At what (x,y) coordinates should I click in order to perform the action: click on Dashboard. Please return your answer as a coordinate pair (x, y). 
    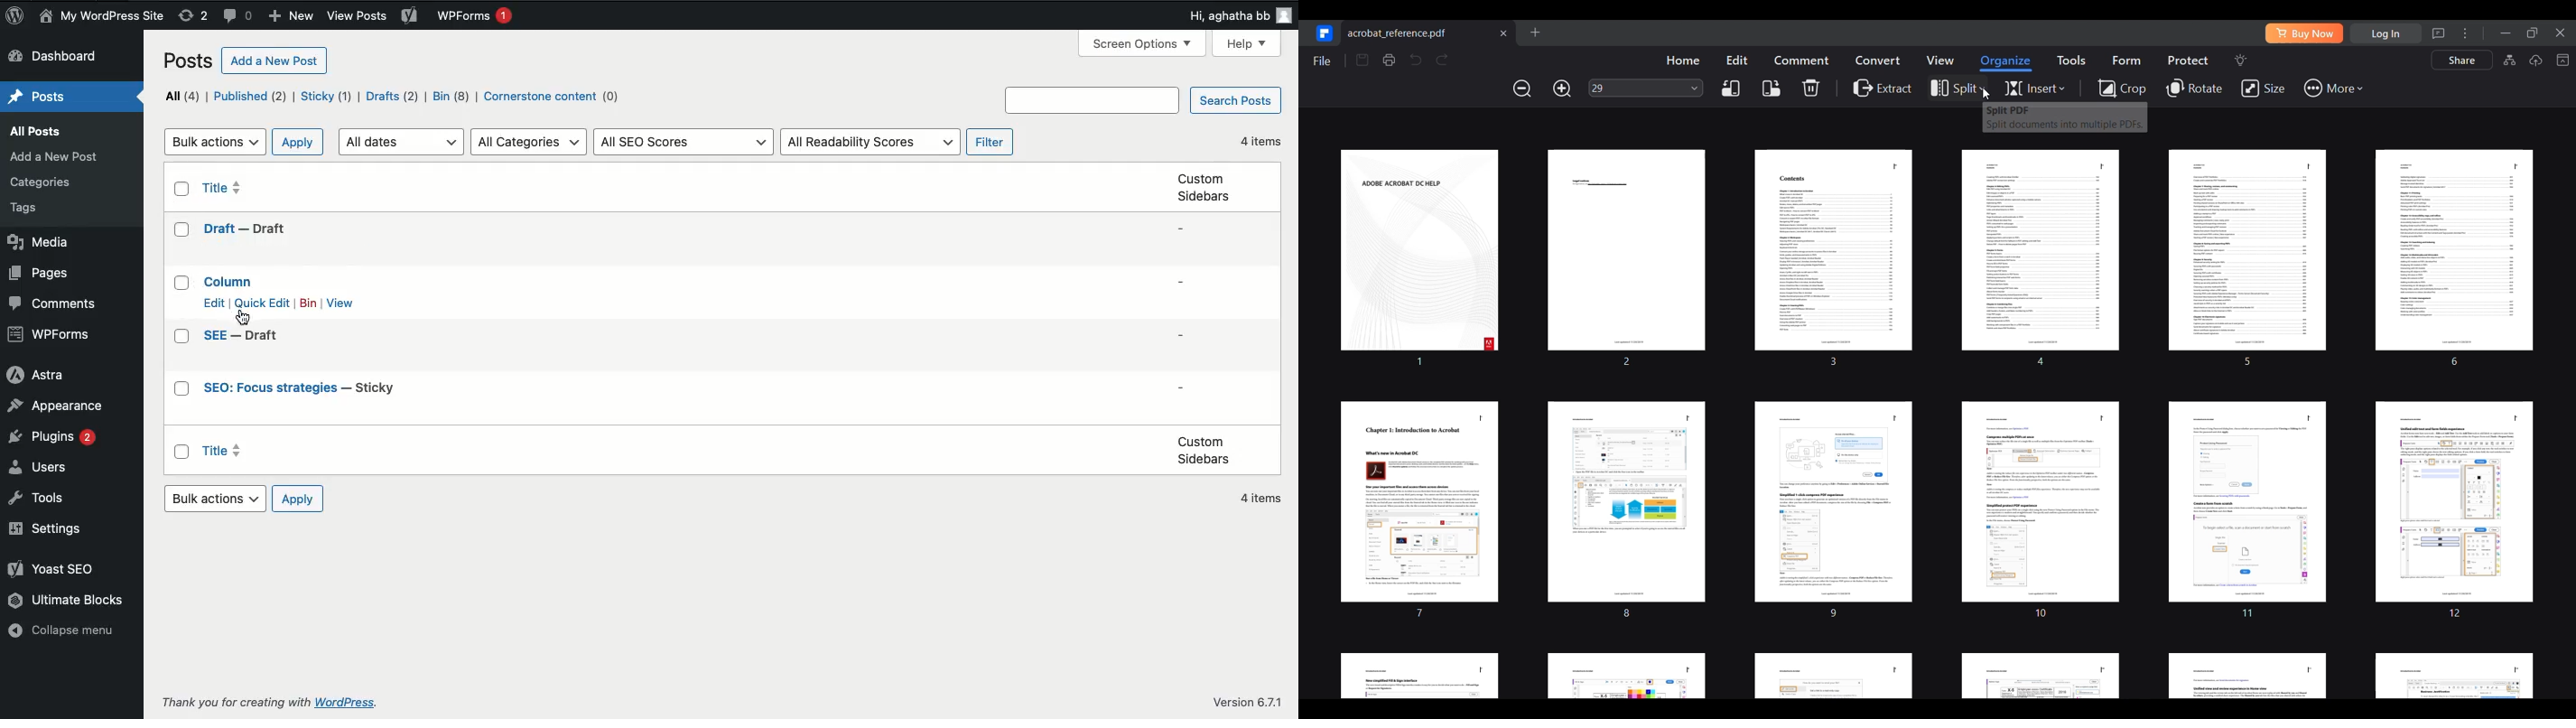
    Looking at the image, I should click on (63, 57).